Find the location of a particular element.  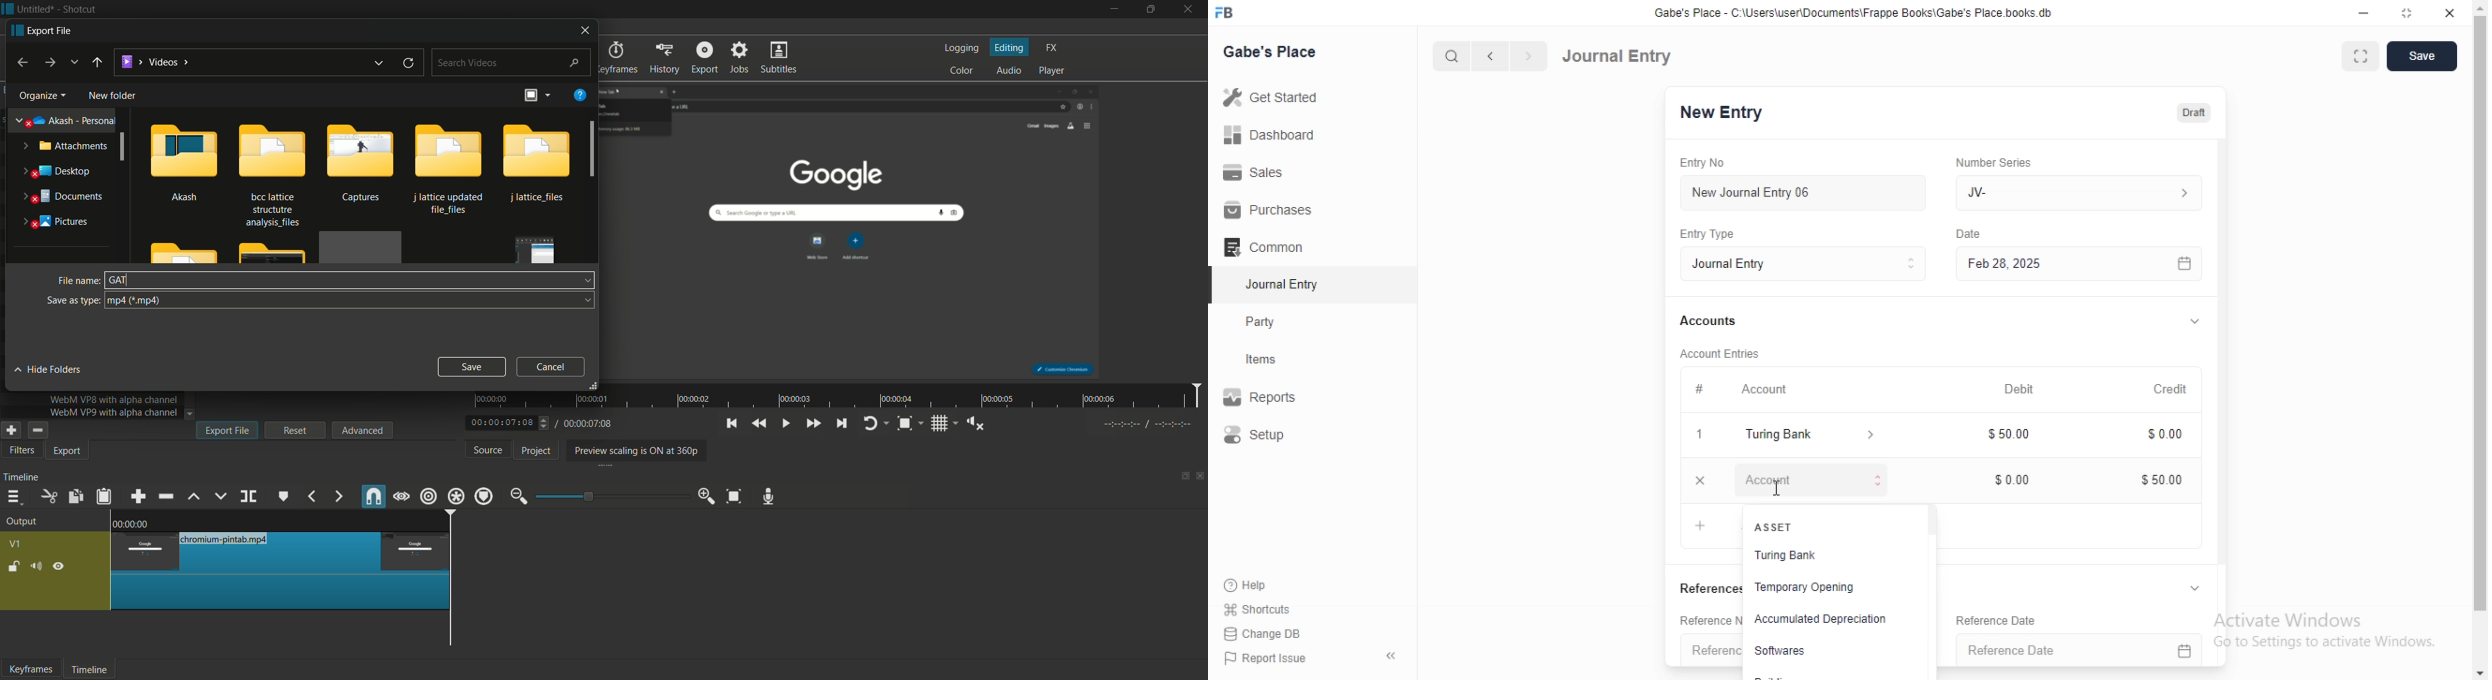

preview video is located at coordinates (856, 229).